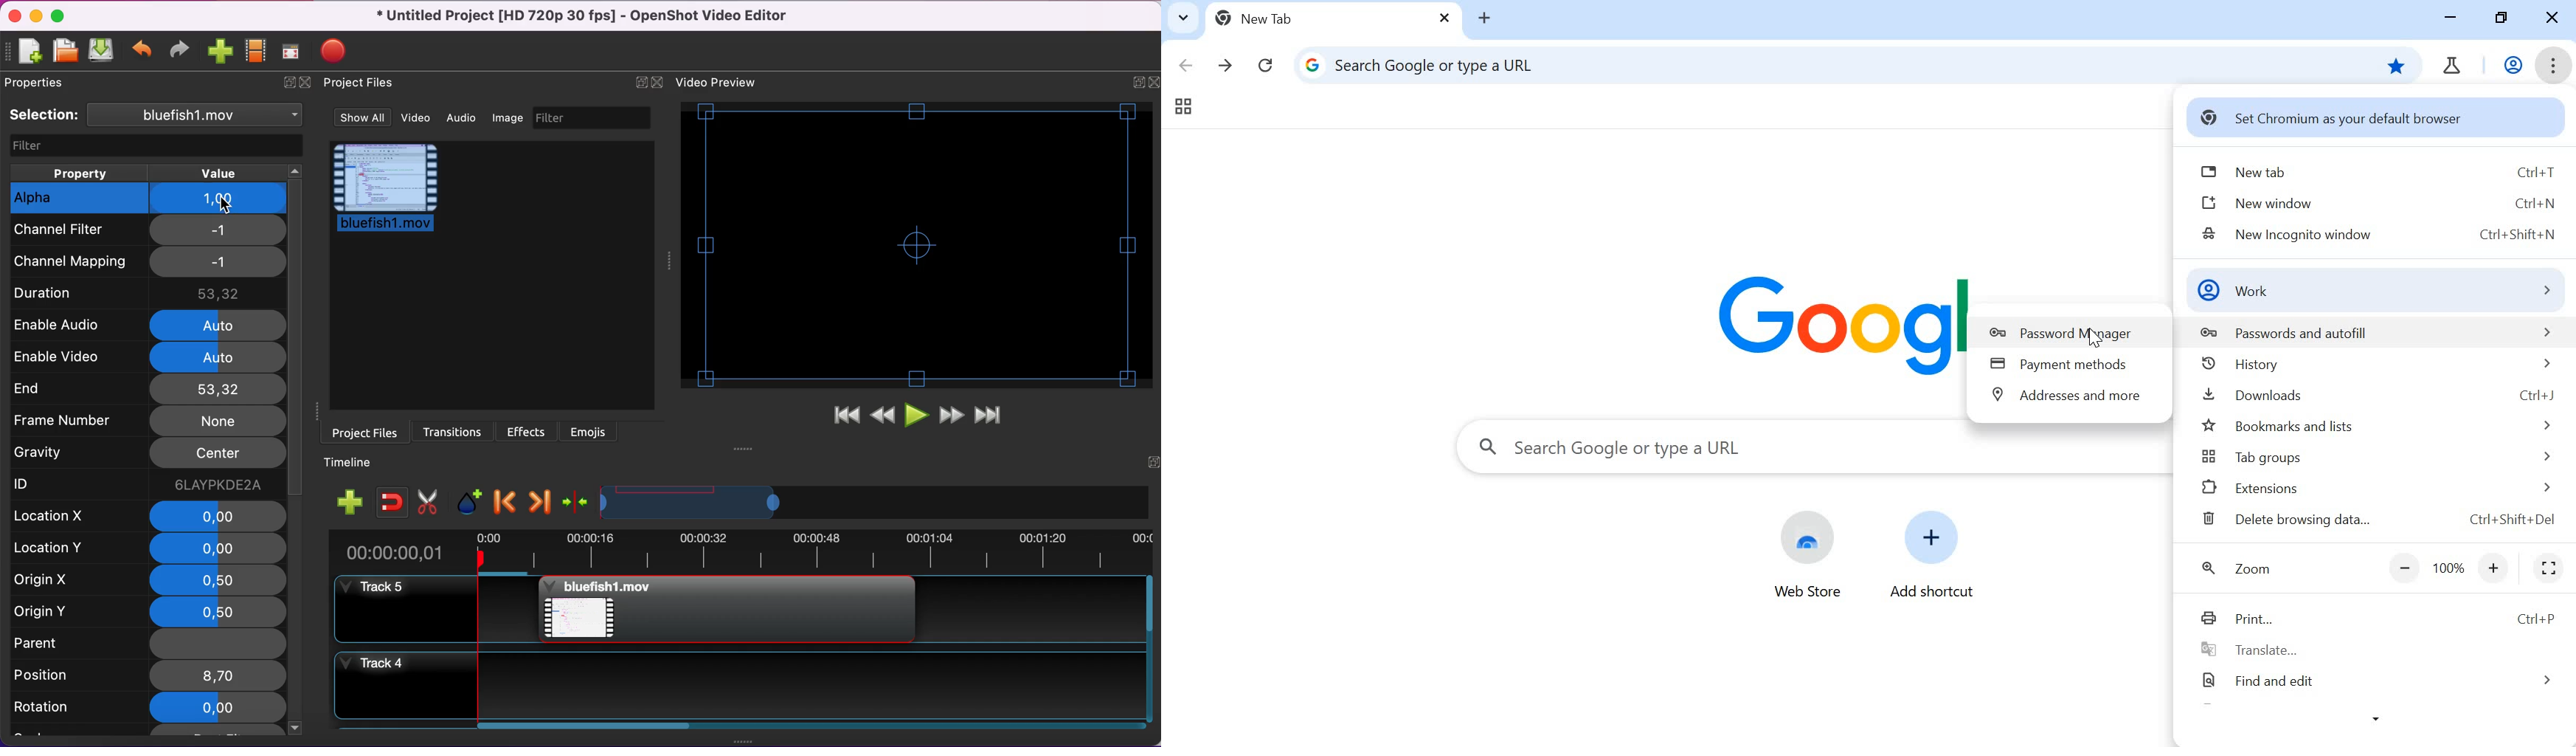 The image size is (2576, 756). Describe the element at coordinates (1227, 67) in the screenshot. I see `click to go forward` at that location.